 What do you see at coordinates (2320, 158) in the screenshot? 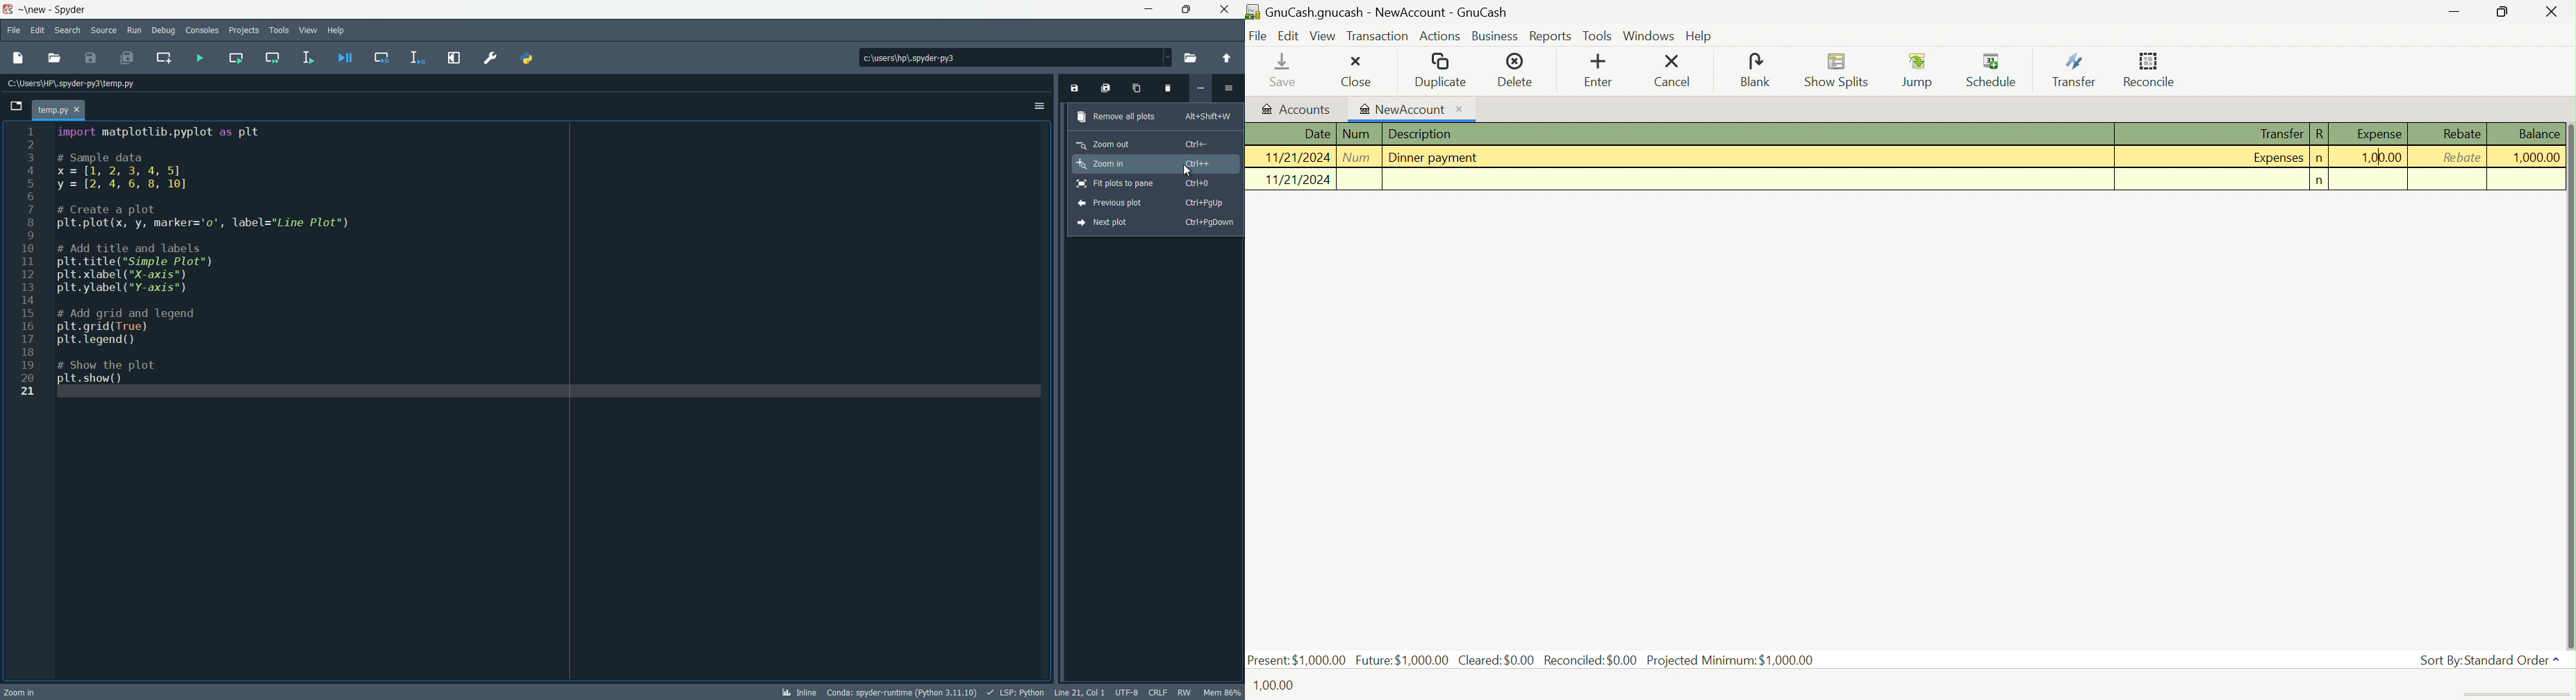
I see `n` at bounding box center [2320, 158].